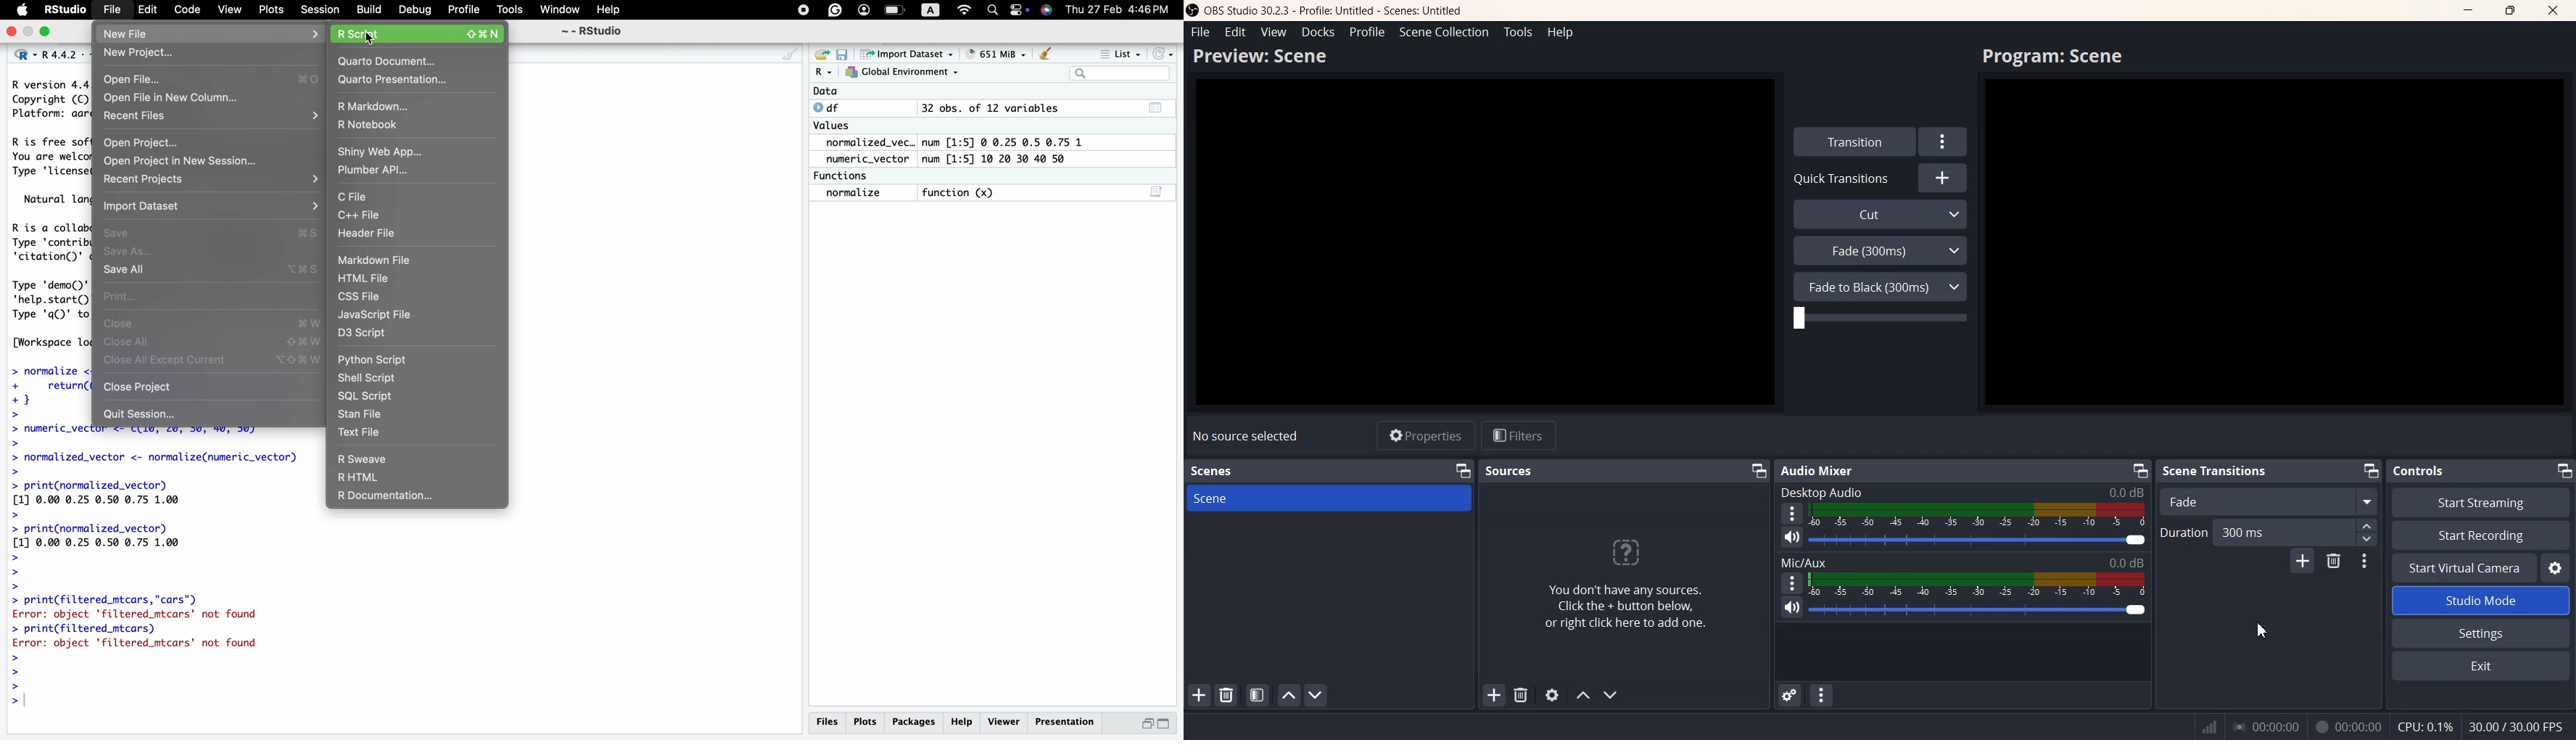 This screenshot has width=2576, height=756. I want to click on Close All, so click(205, 343).